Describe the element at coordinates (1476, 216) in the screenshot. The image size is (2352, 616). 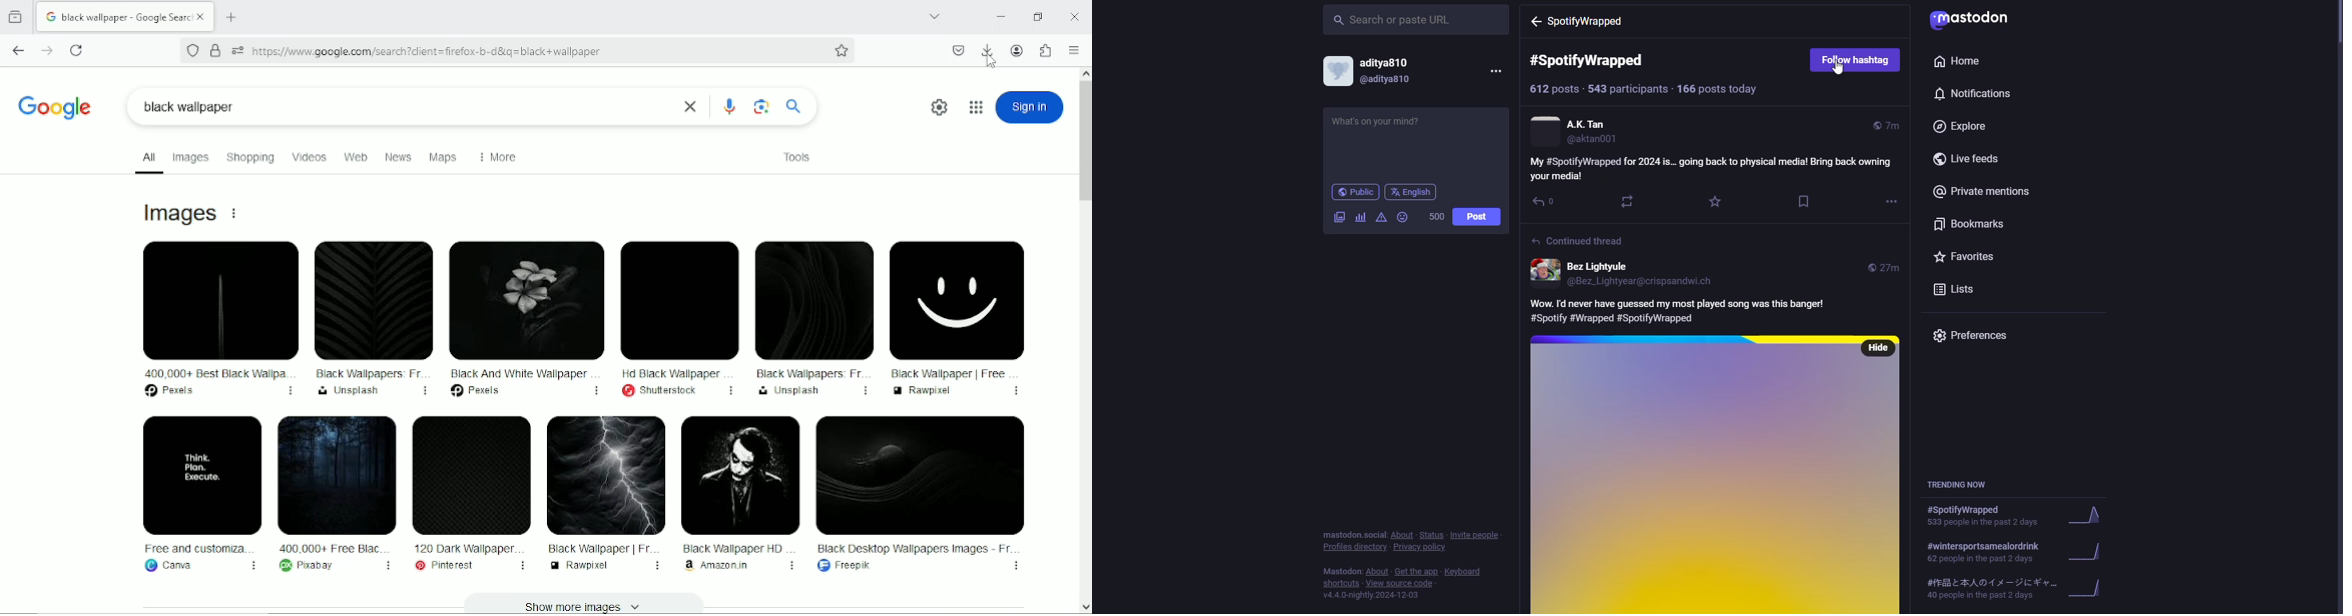
I see `post` at that location.